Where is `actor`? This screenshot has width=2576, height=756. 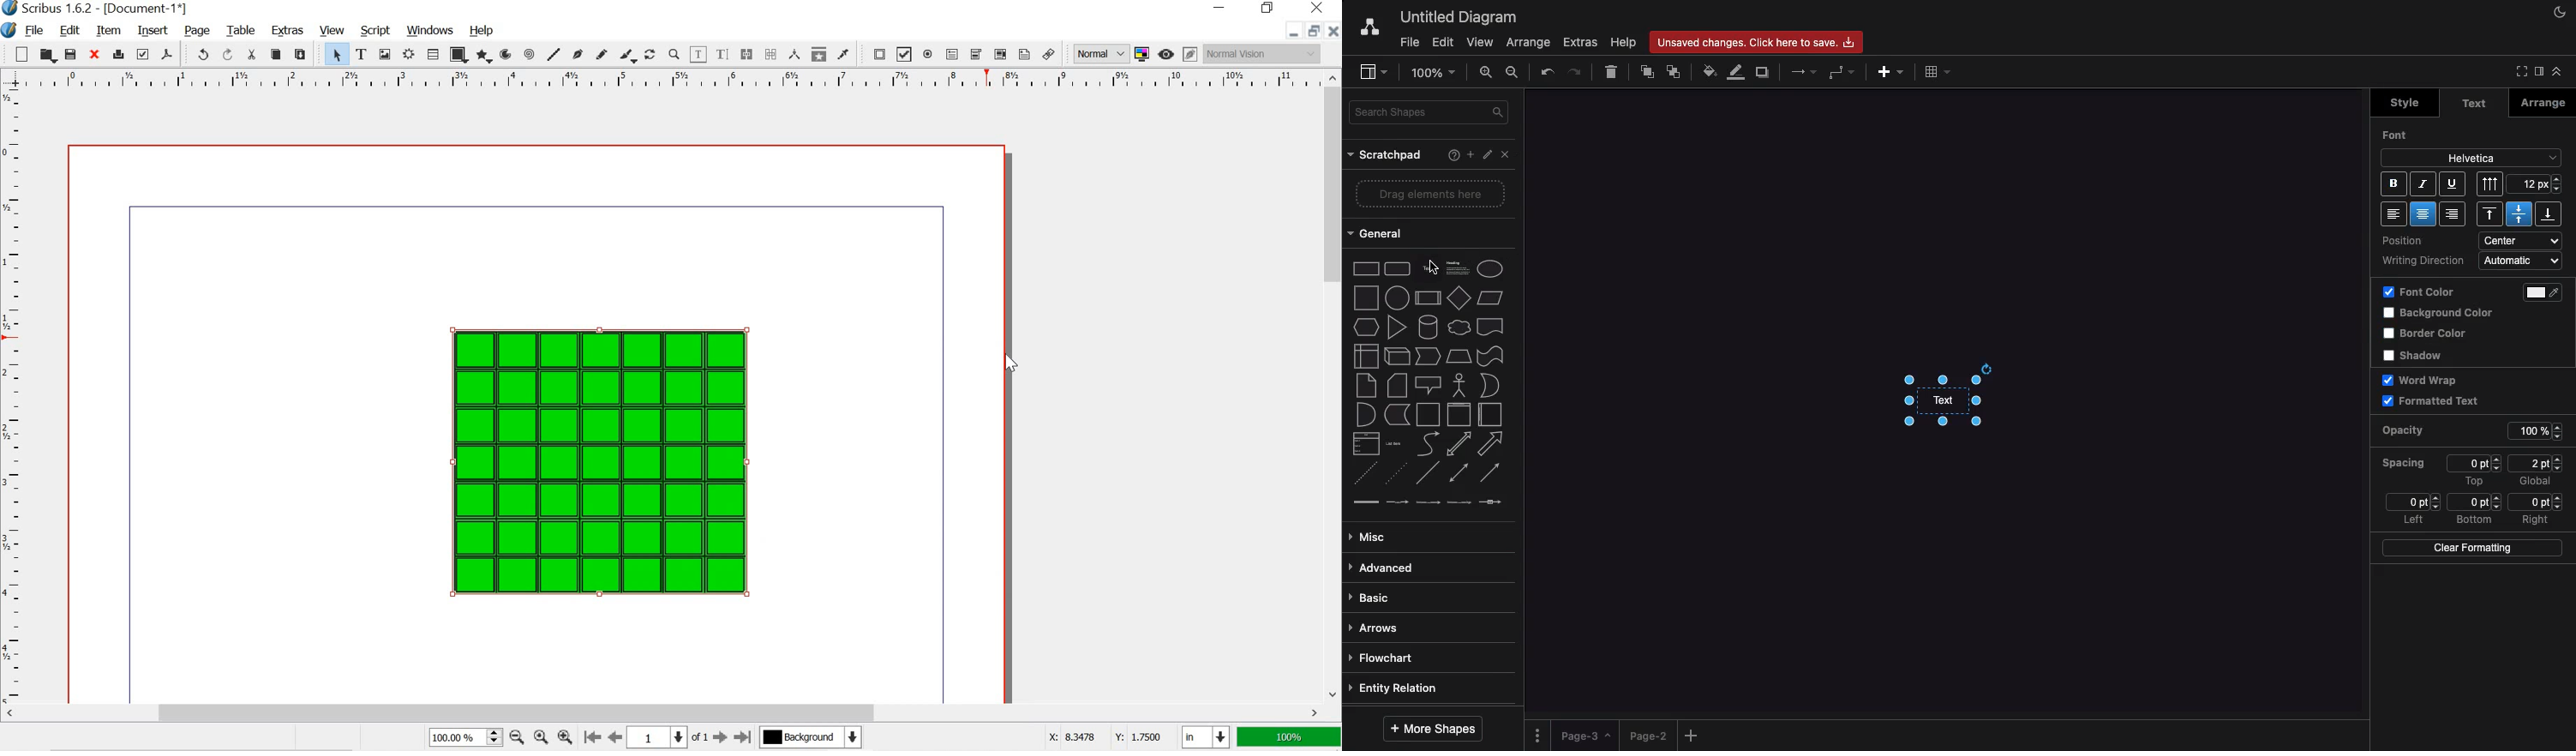 actor is located at coordinates (1458, 386).